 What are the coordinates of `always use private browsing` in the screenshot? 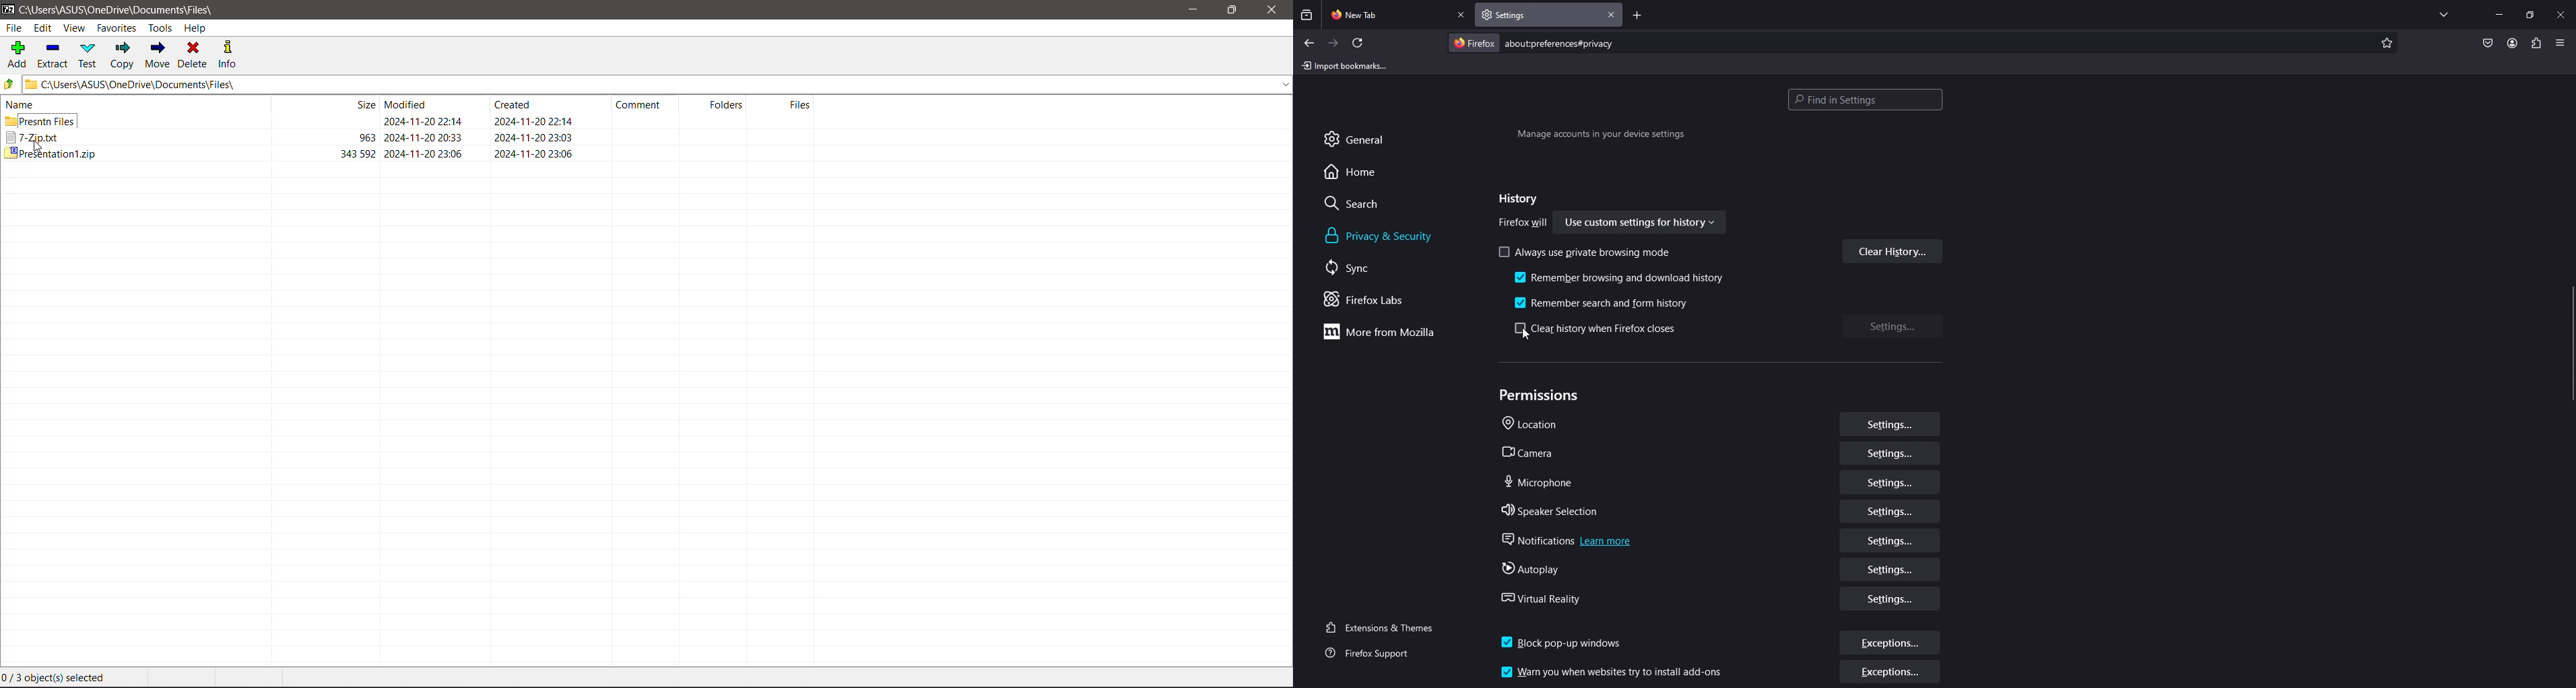 It's located at (1587, 252).